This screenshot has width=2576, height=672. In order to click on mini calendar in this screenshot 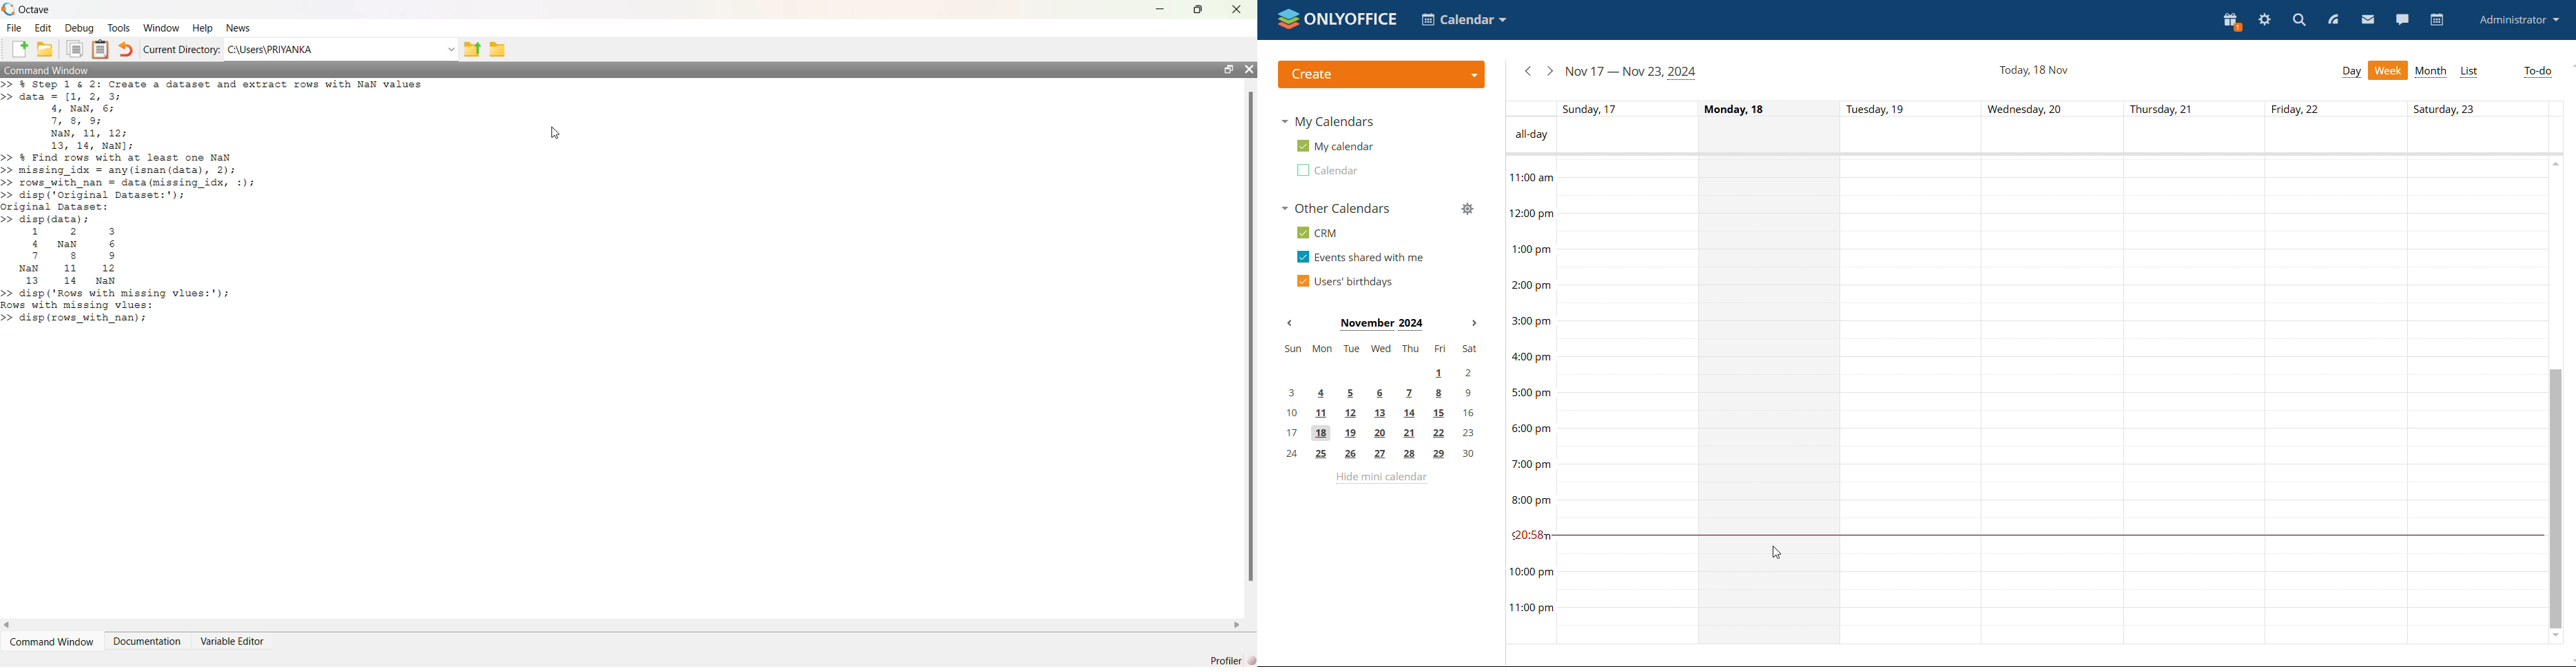, I will do `click(1381, 402)`.